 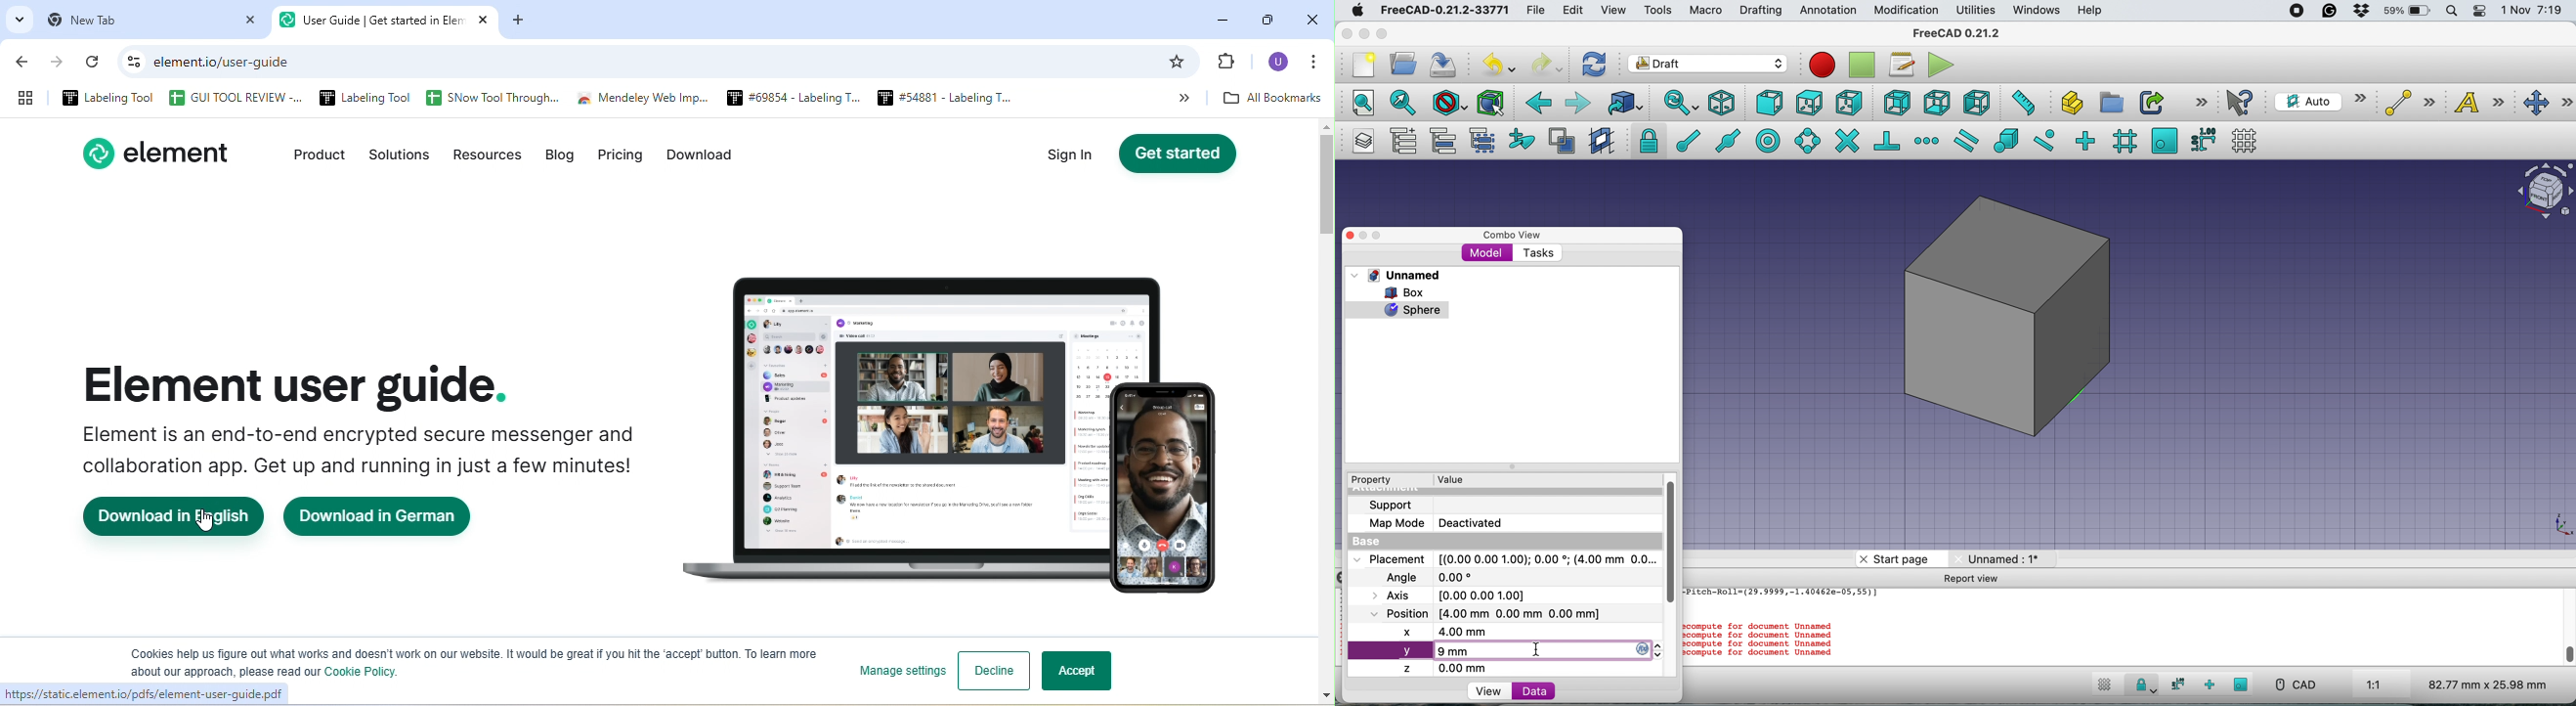 What do you see at coordinates (2404, 12) in the screenshot?
I see `battery` at bounding box center [2404, 12].